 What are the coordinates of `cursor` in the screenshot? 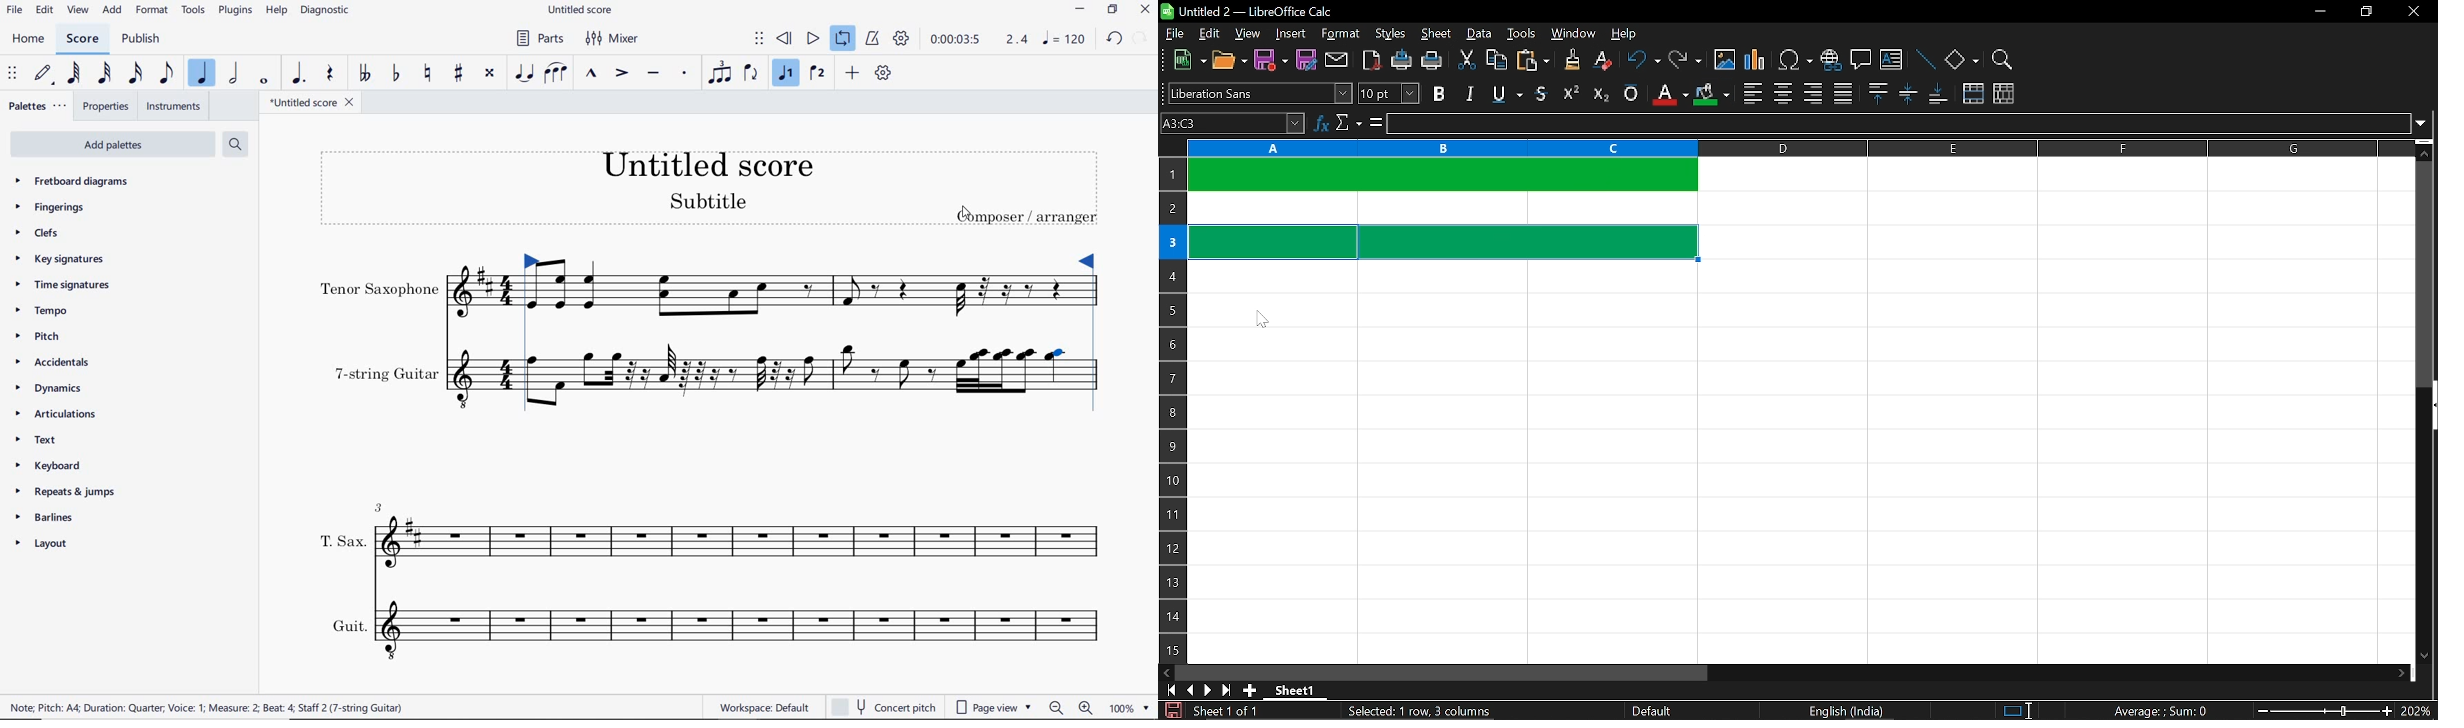 It's located at (964, 217).